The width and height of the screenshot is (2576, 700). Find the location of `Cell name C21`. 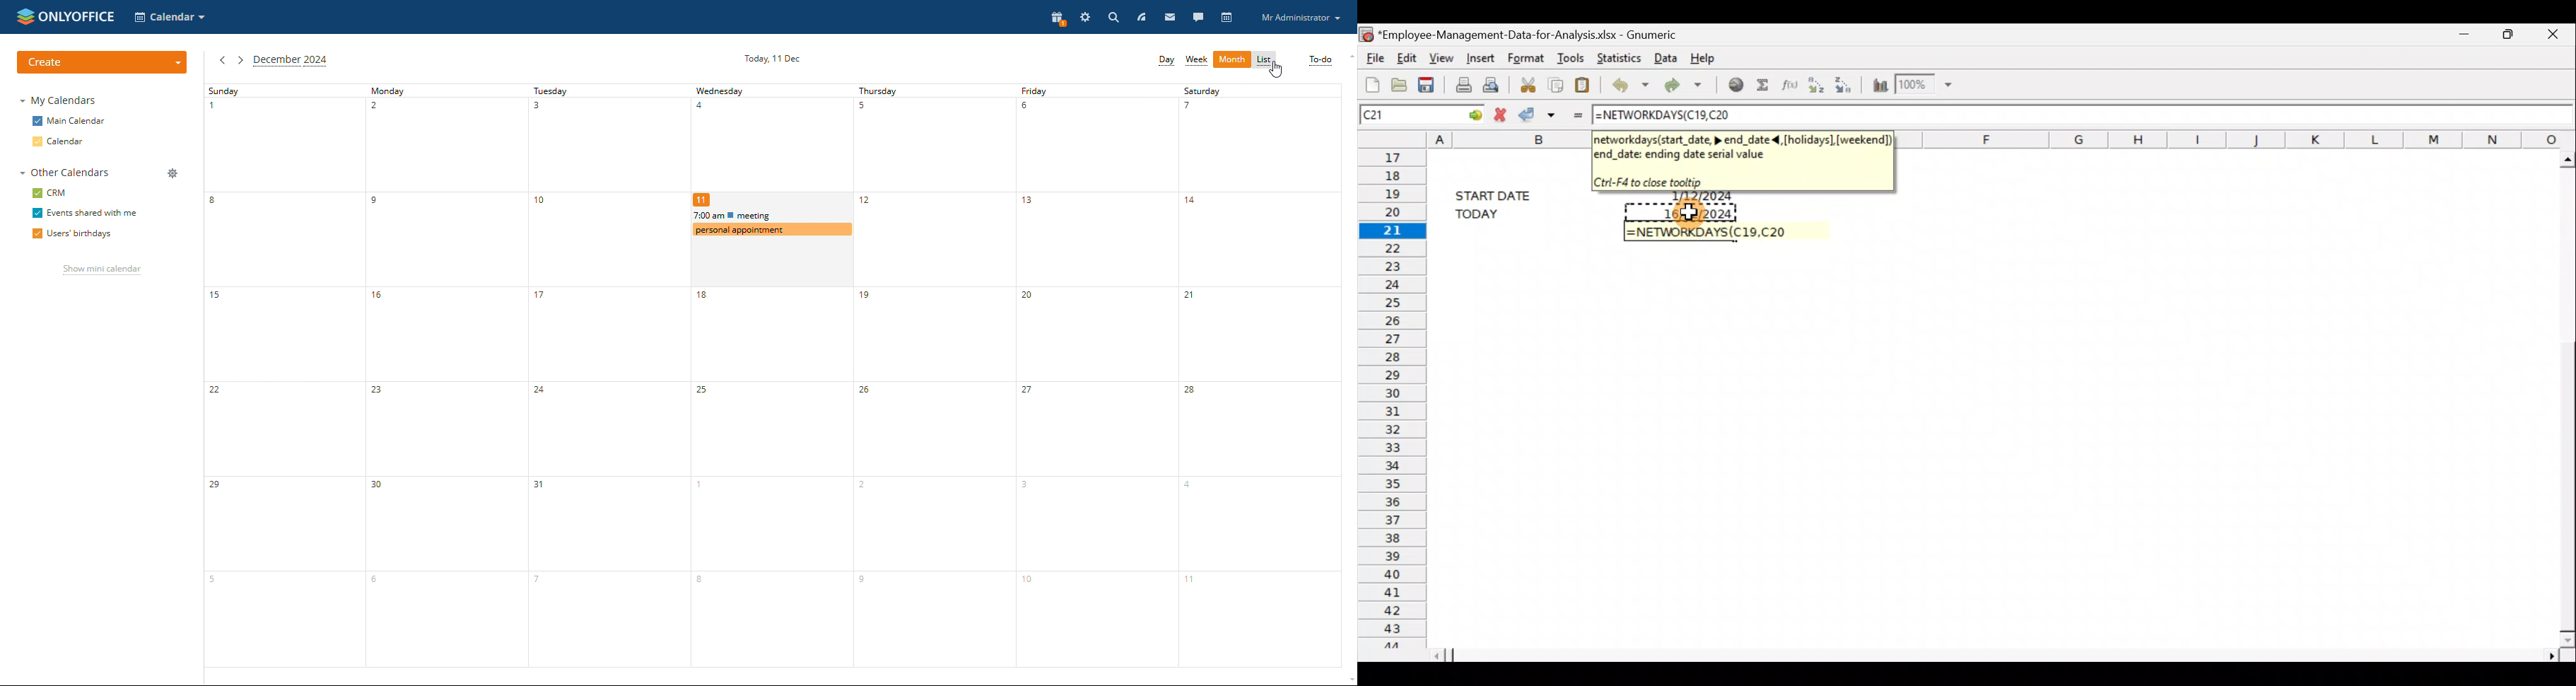

Cell name C21 is located at coordinates (1398, 114).